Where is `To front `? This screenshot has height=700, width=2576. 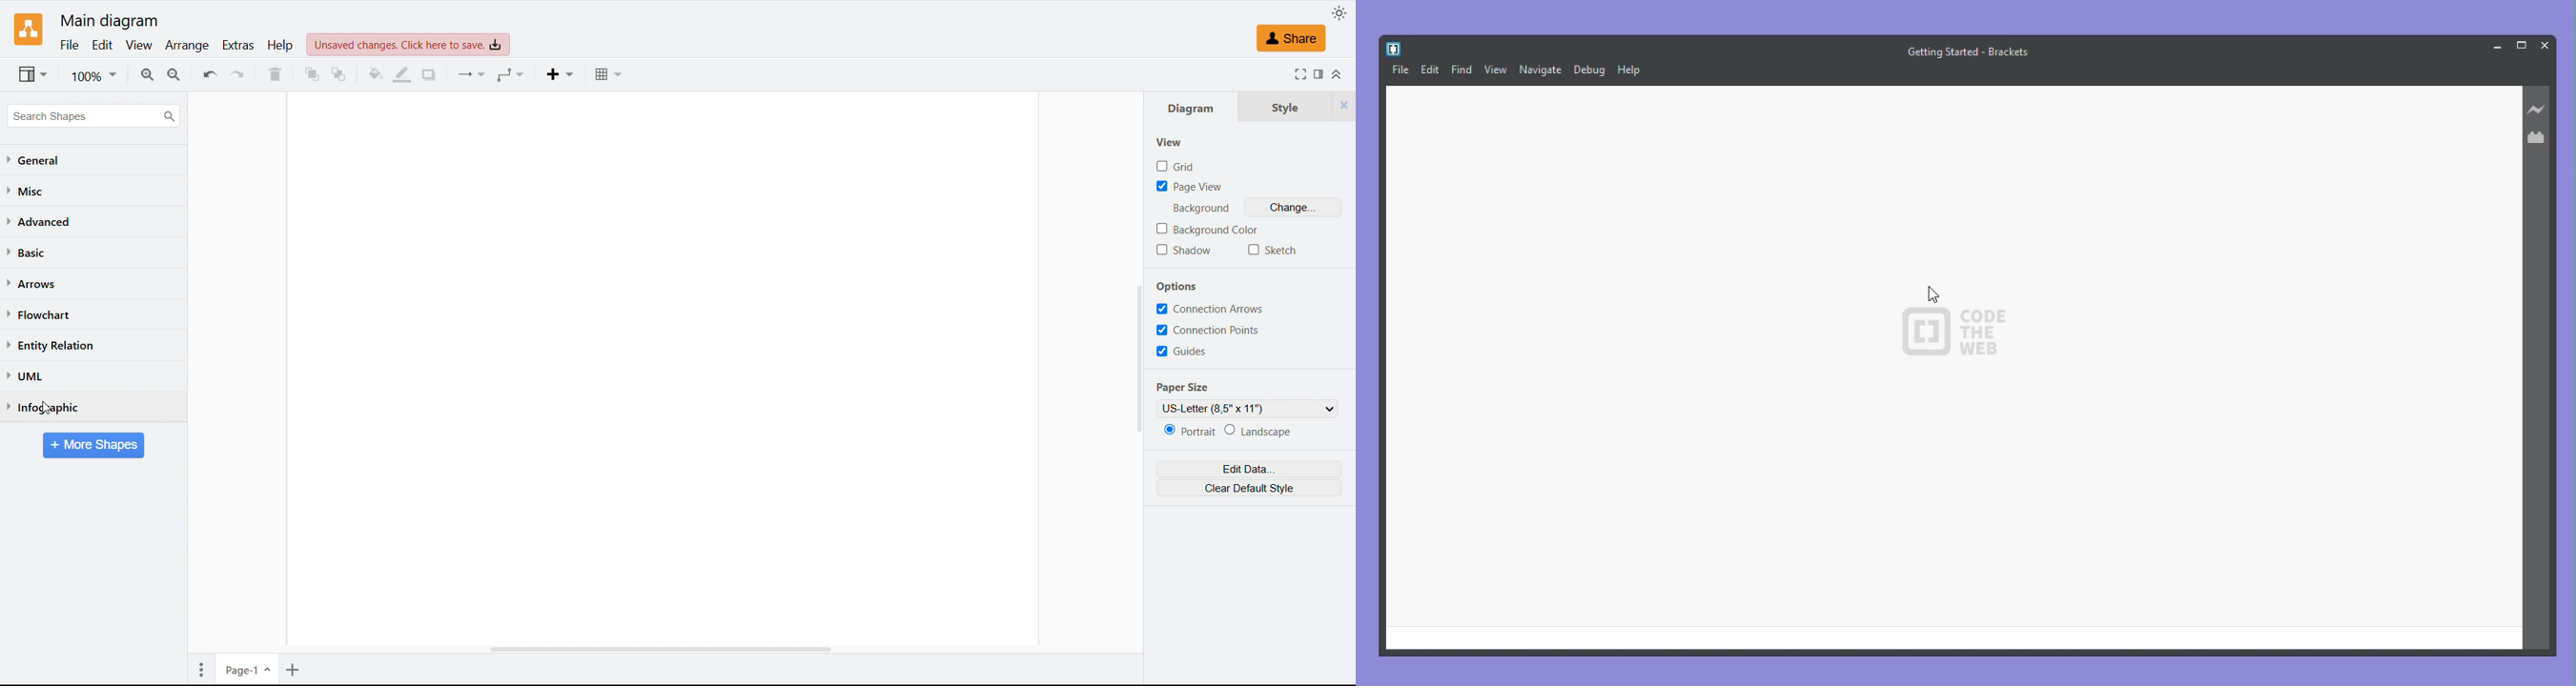
To front  is located at coordinates (311, 74).